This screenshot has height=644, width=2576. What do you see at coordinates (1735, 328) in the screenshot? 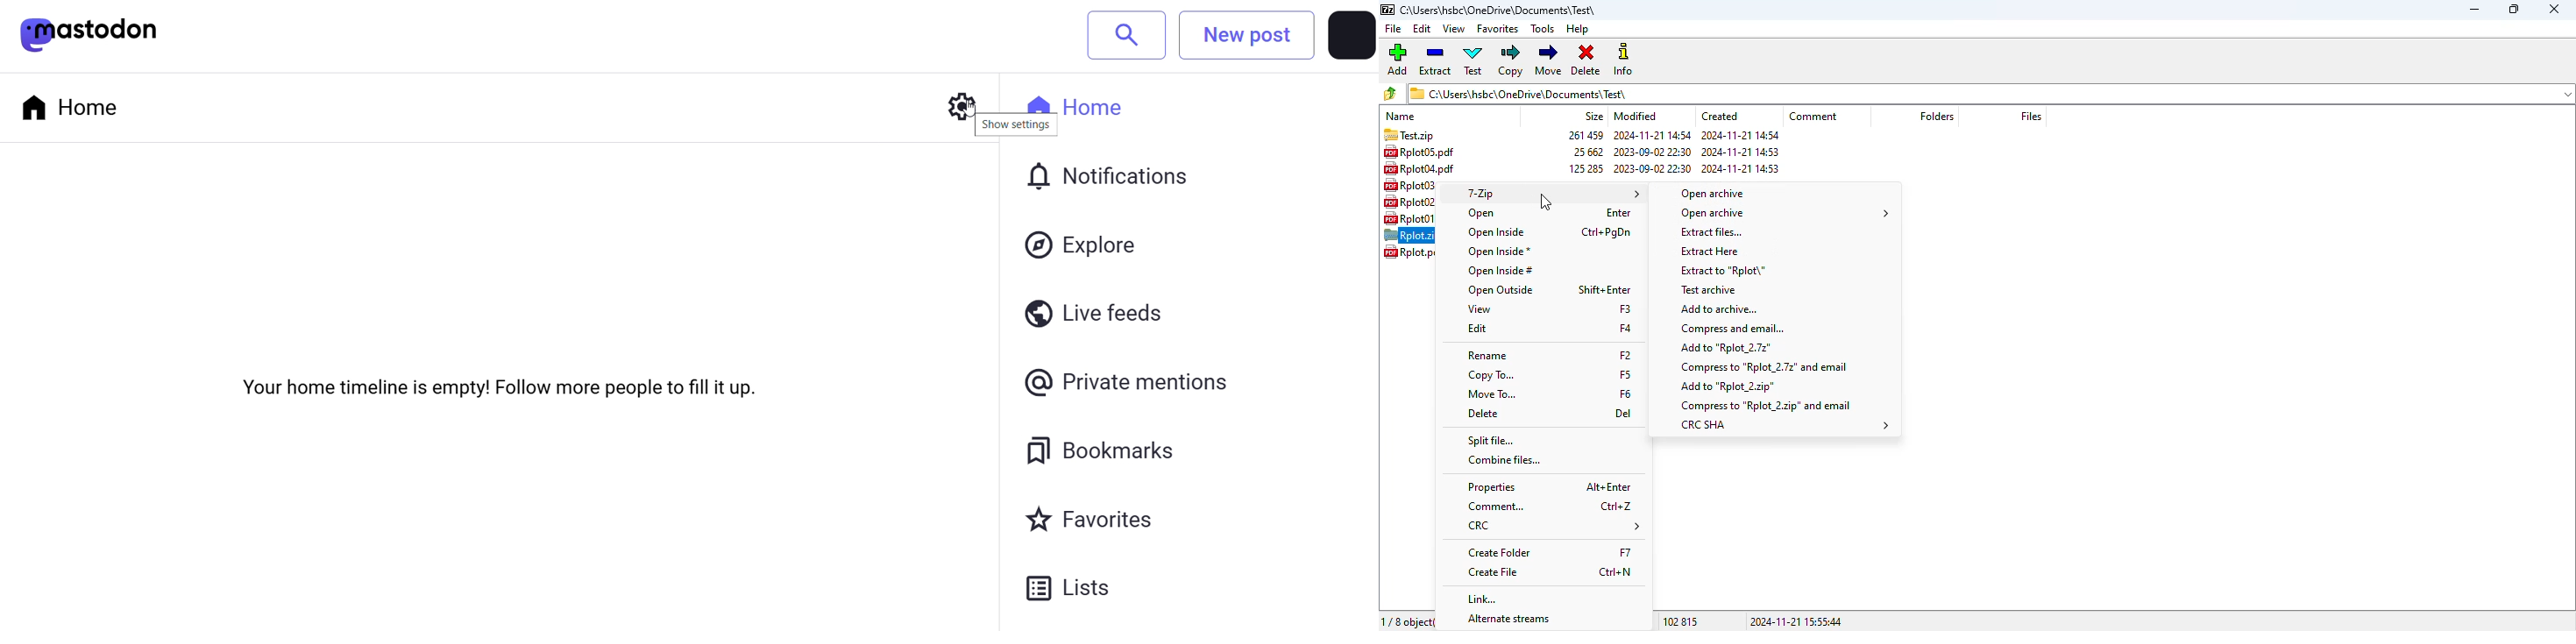
I see `compress and email` at bounding box center [1735, 328].